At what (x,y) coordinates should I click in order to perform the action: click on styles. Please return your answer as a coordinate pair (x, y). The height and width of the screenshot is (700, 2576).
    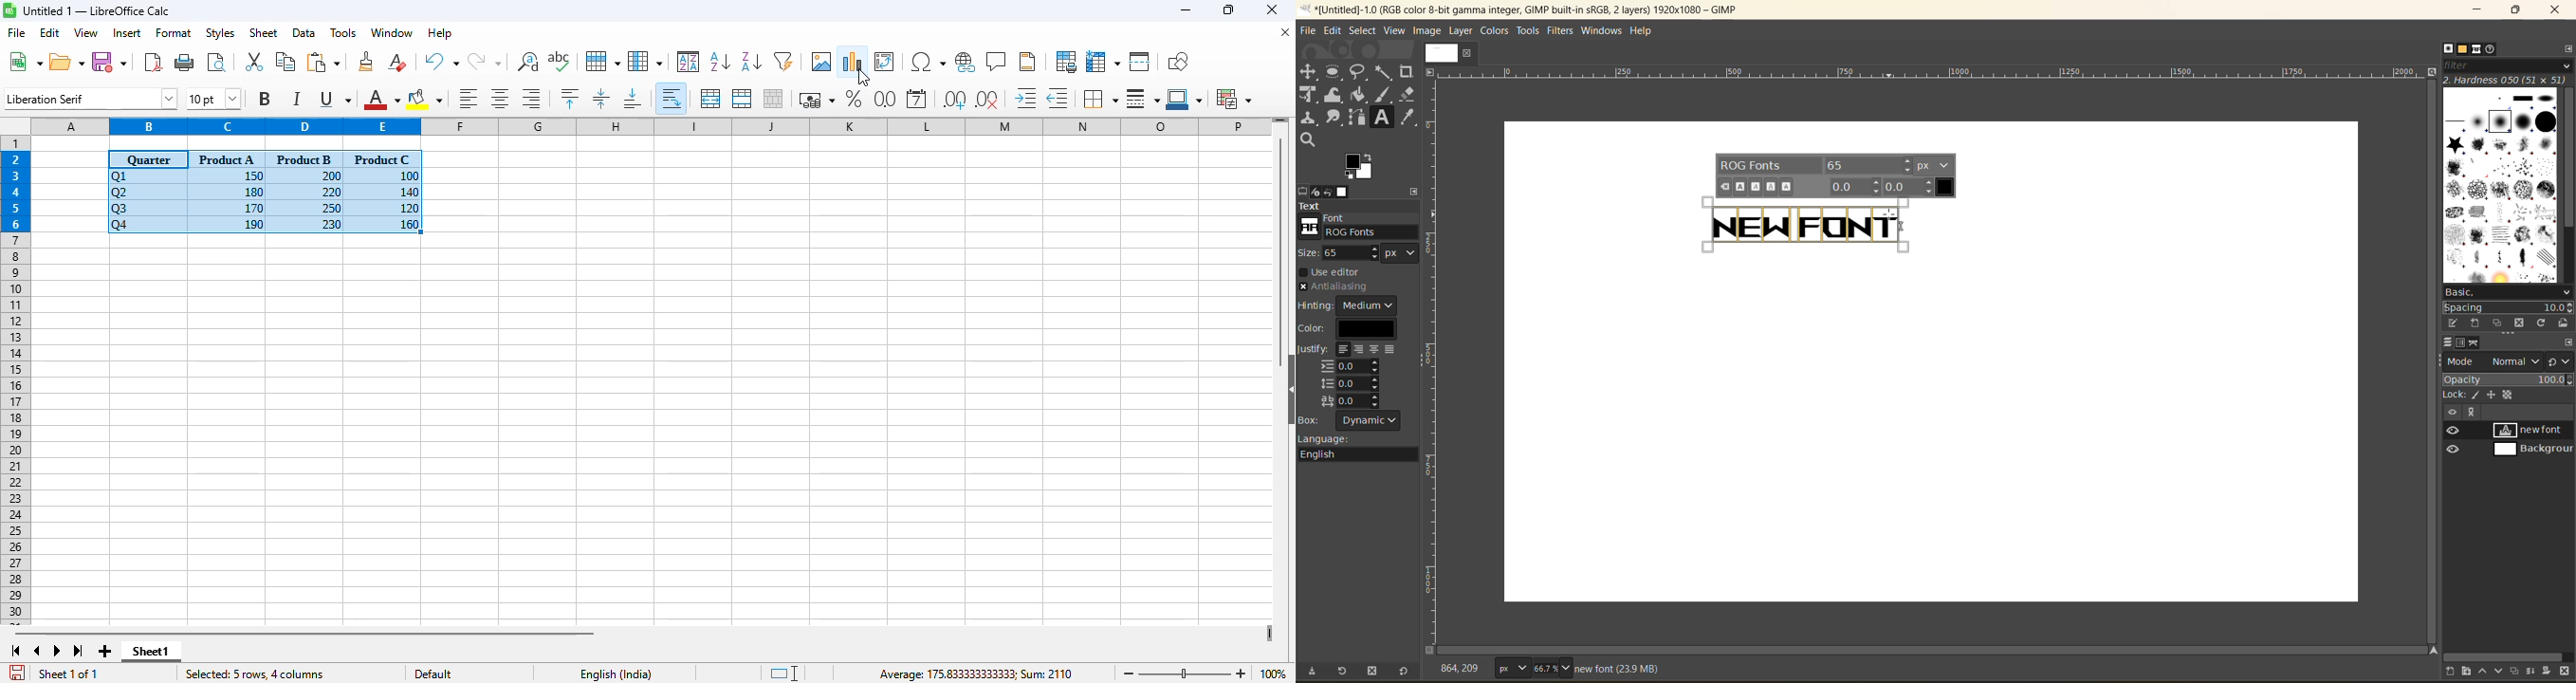
    Looking at the image, I should click on (220, 33).